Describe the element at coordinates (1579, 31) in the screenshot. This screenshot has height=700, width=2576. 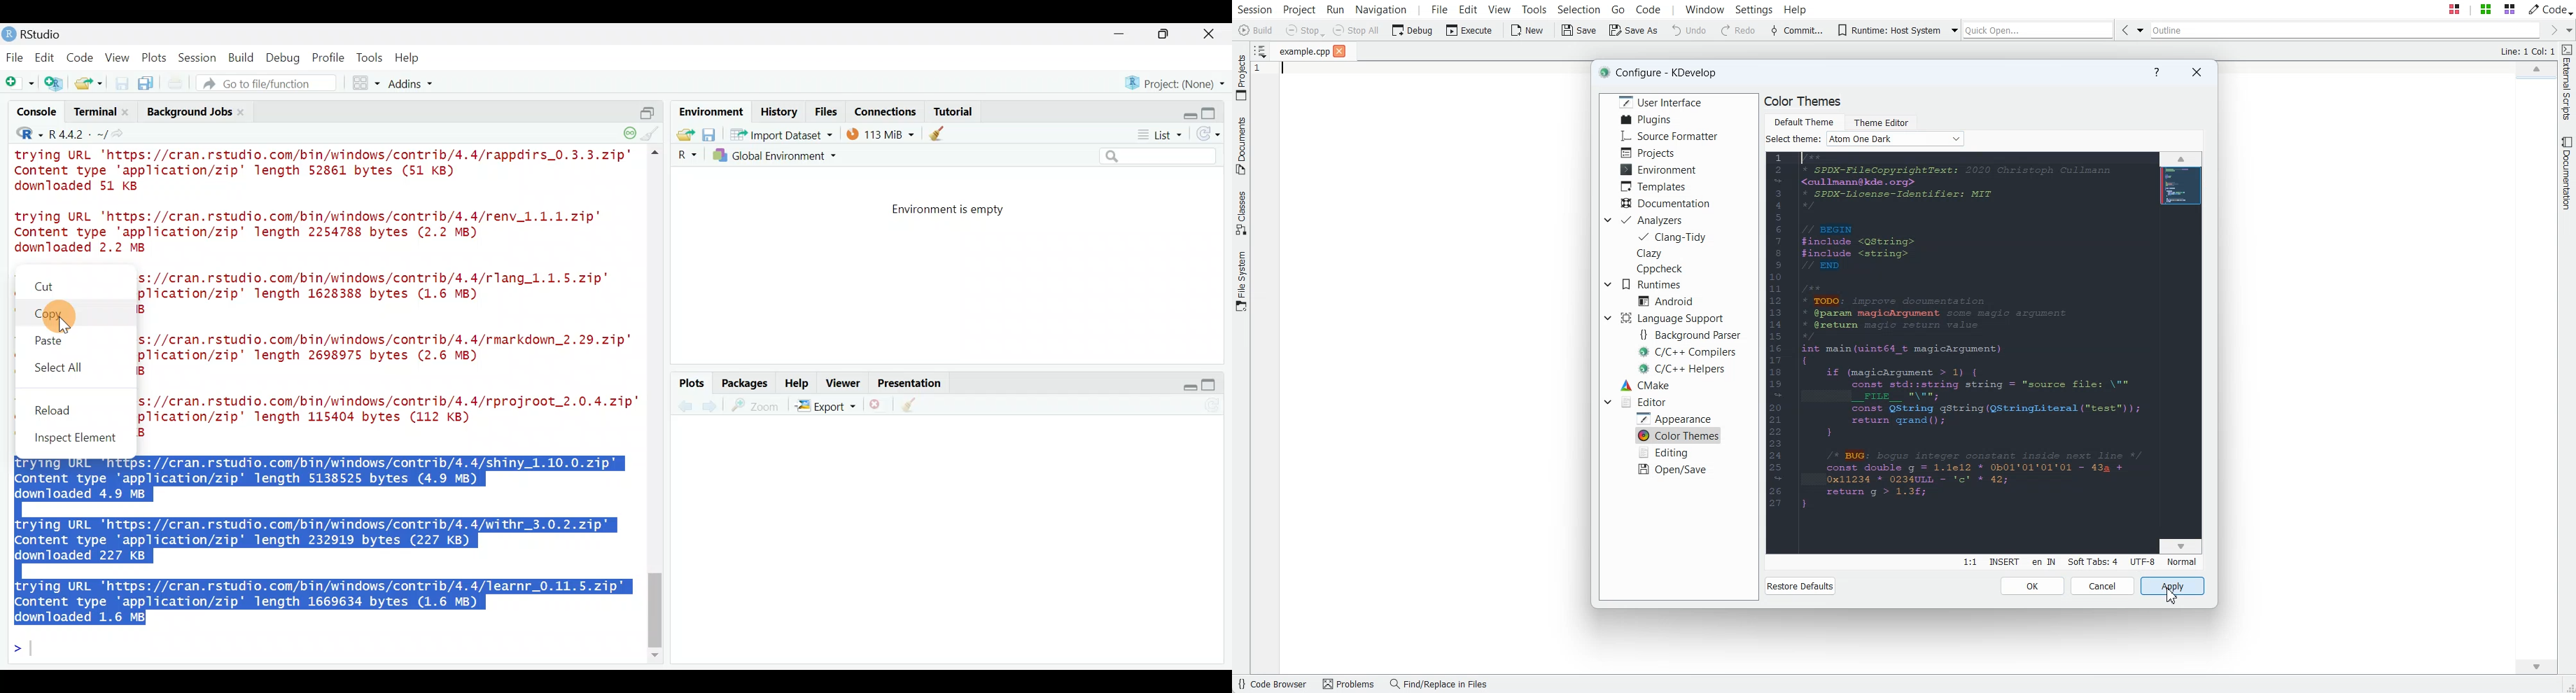
I see `Save` at that location.